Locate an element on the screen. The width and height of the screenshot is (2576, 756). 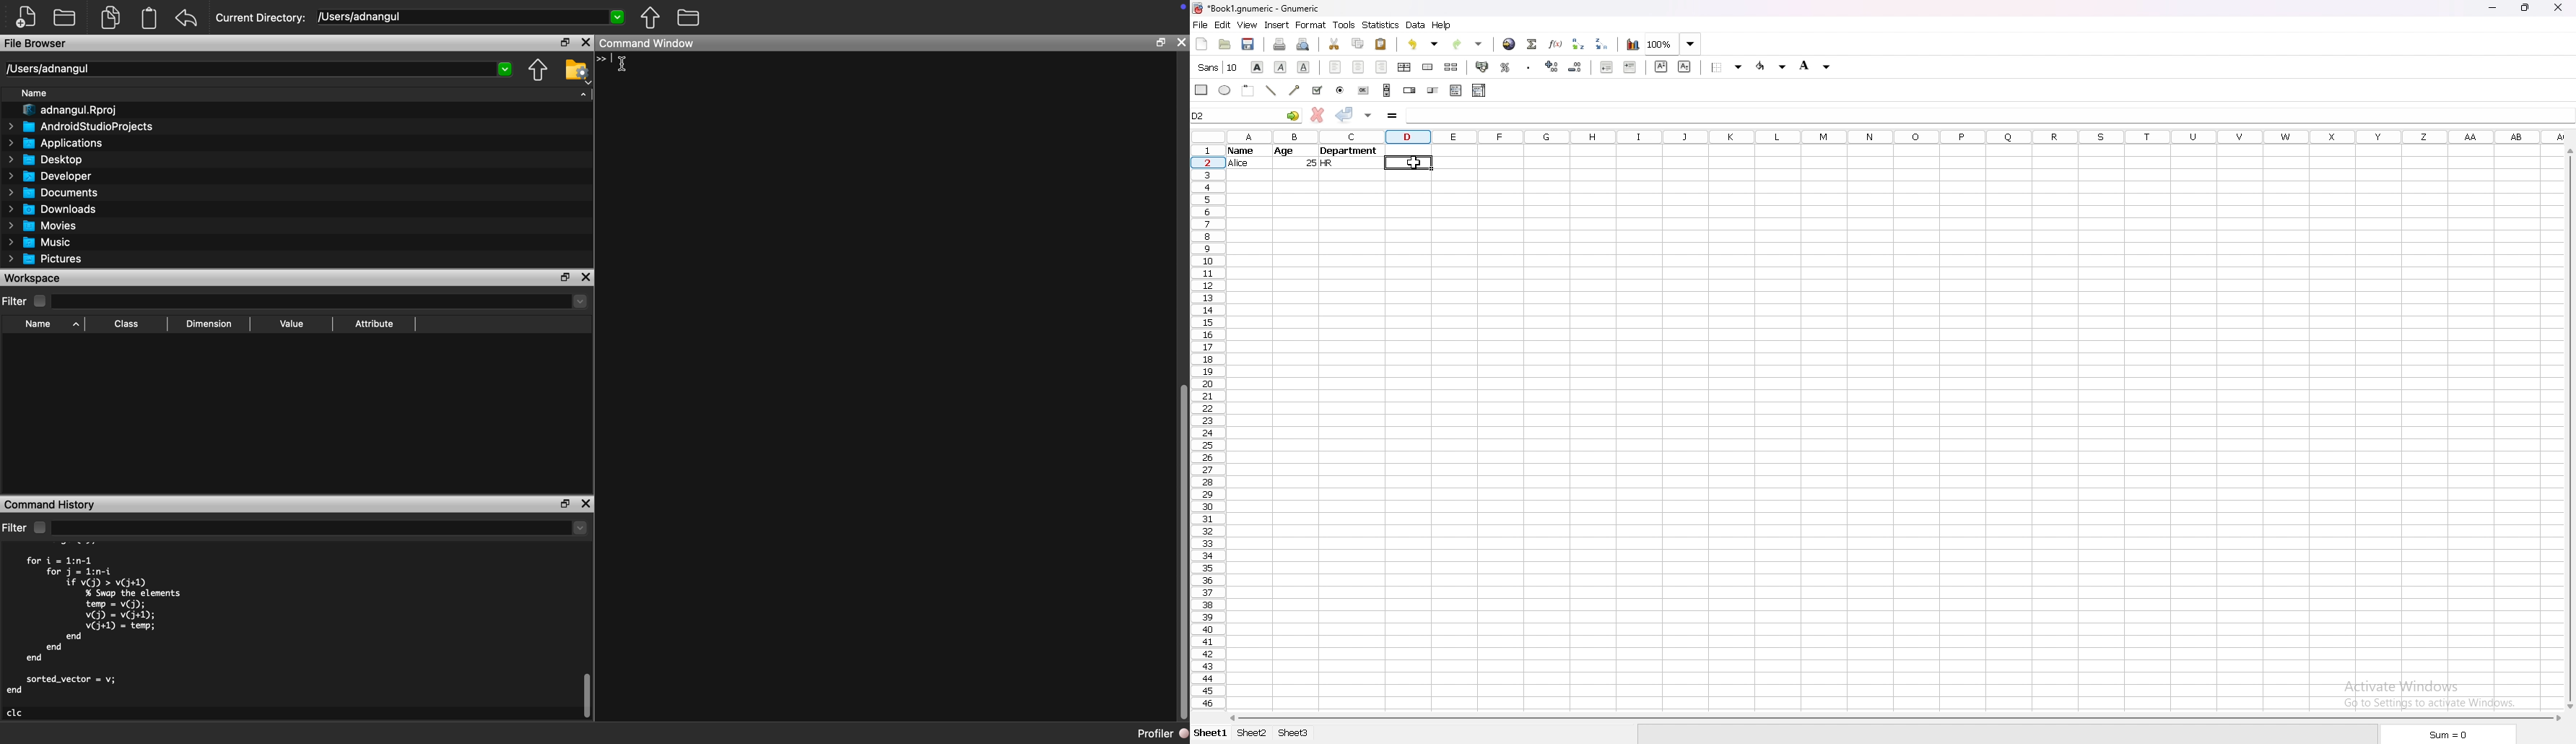
foreground is located at coordinates (1772, 66).